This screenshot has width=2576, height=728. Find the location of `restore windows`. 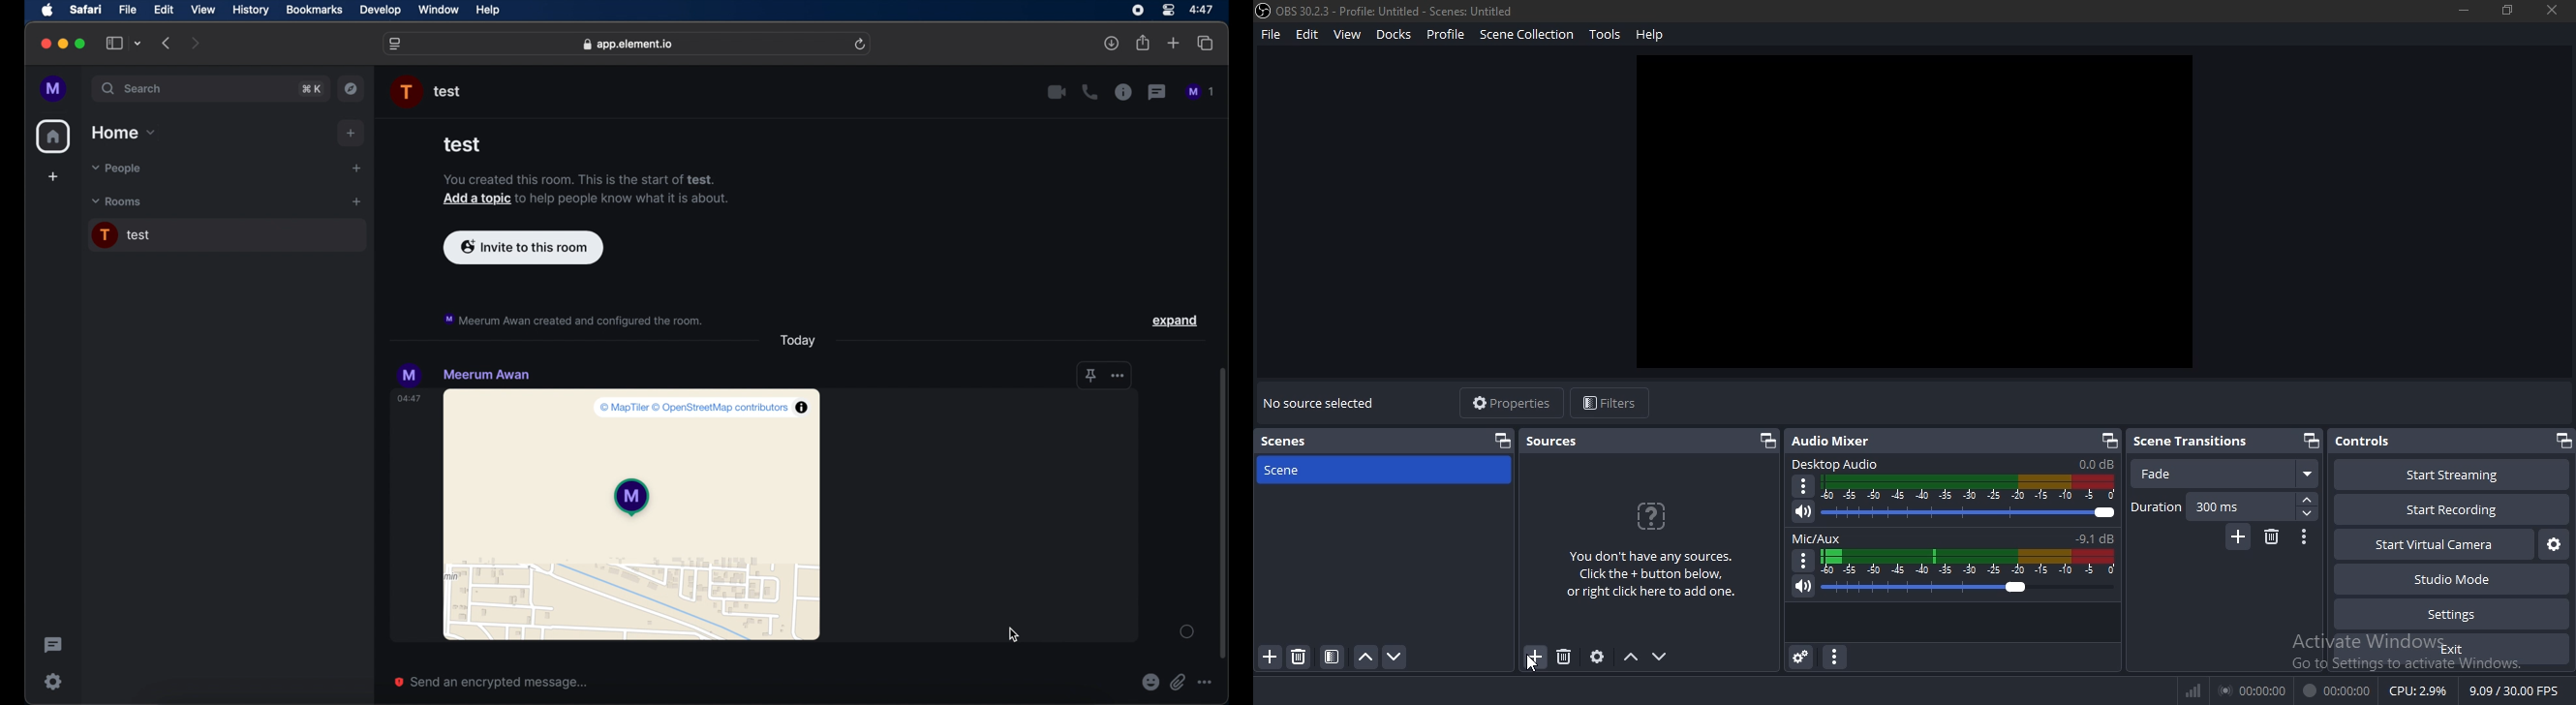

restore windows is located at coordinates (2508, 10).